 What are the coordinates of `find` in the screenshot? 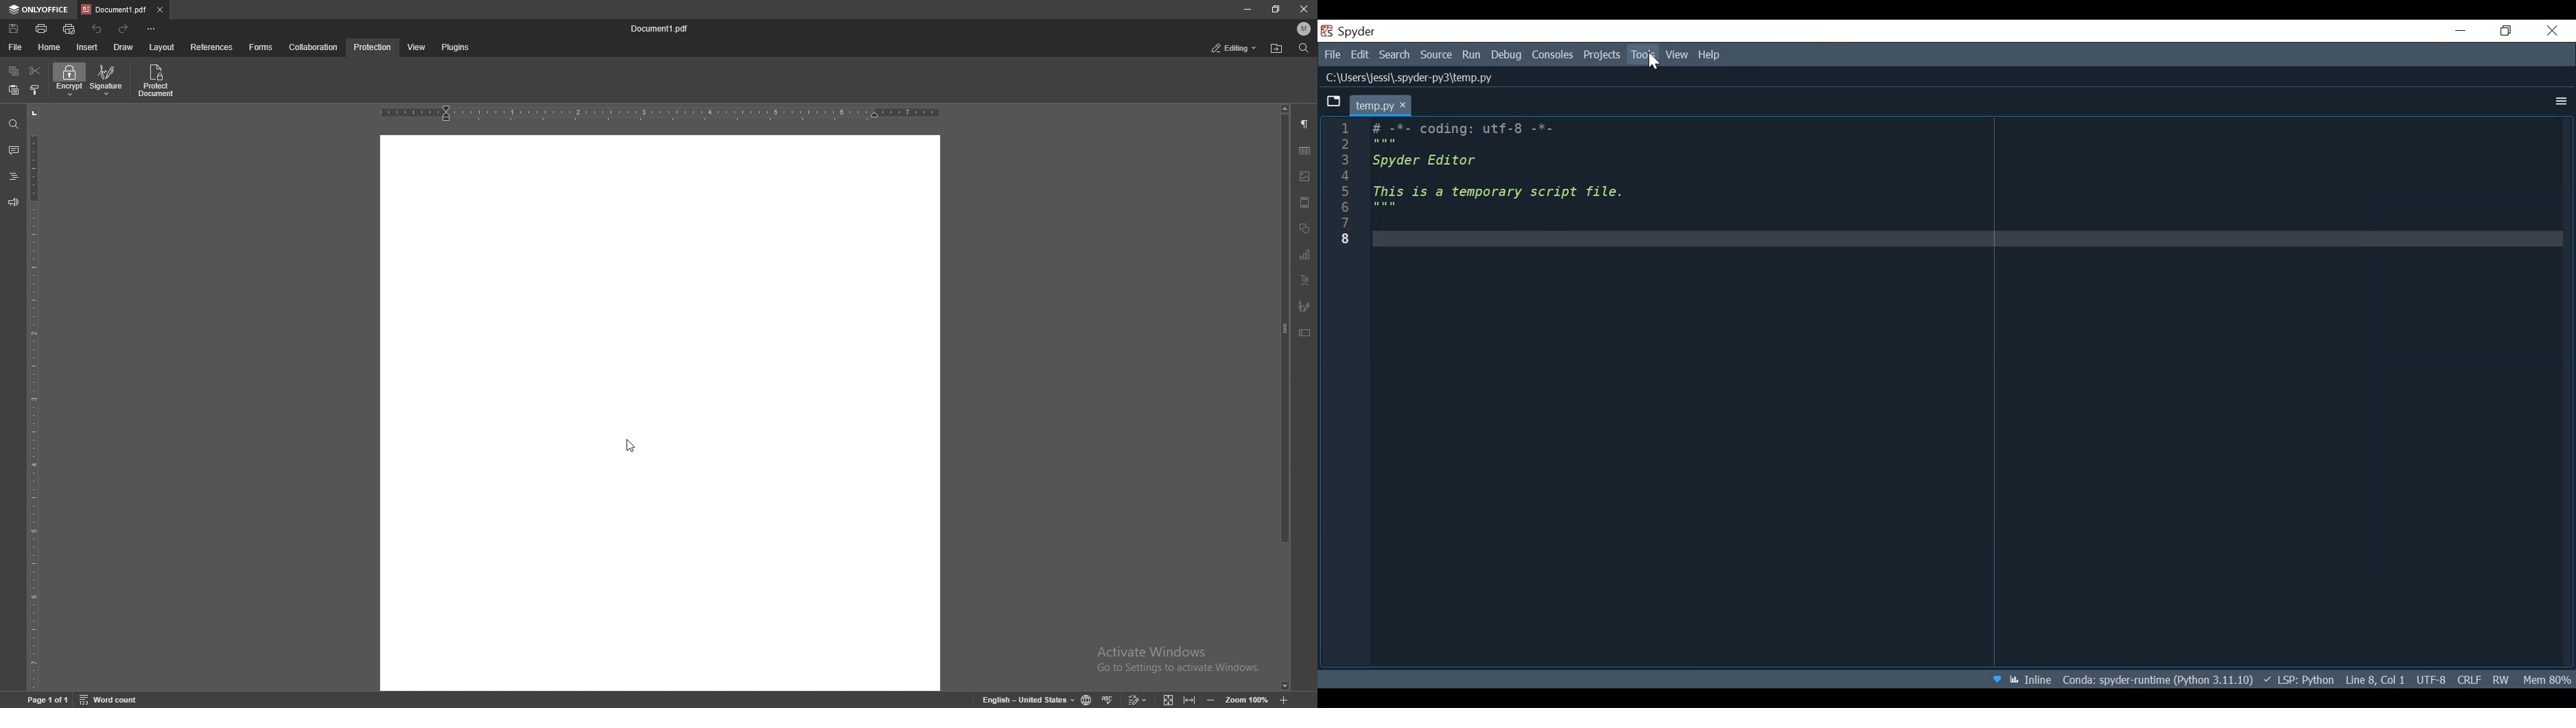 It's located at (13, 124).